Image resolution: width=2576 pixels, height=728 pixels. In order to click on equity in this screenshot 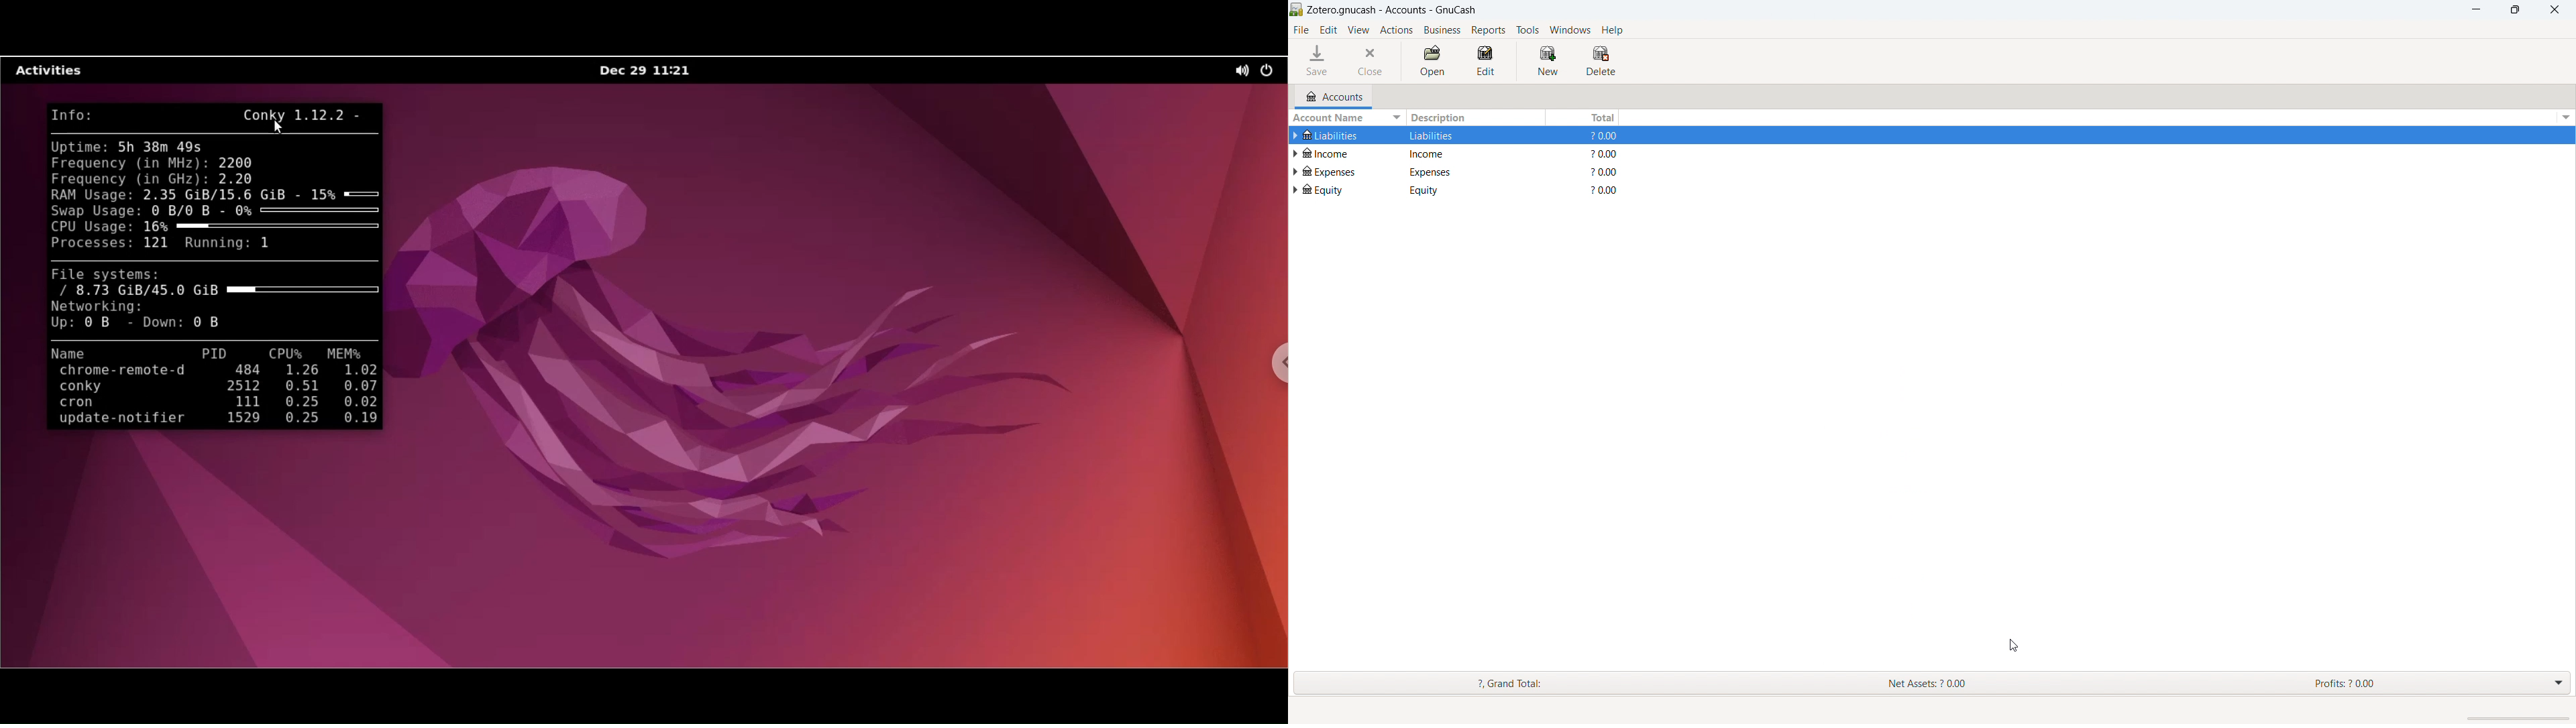, I will do `click(1334, 188)`.